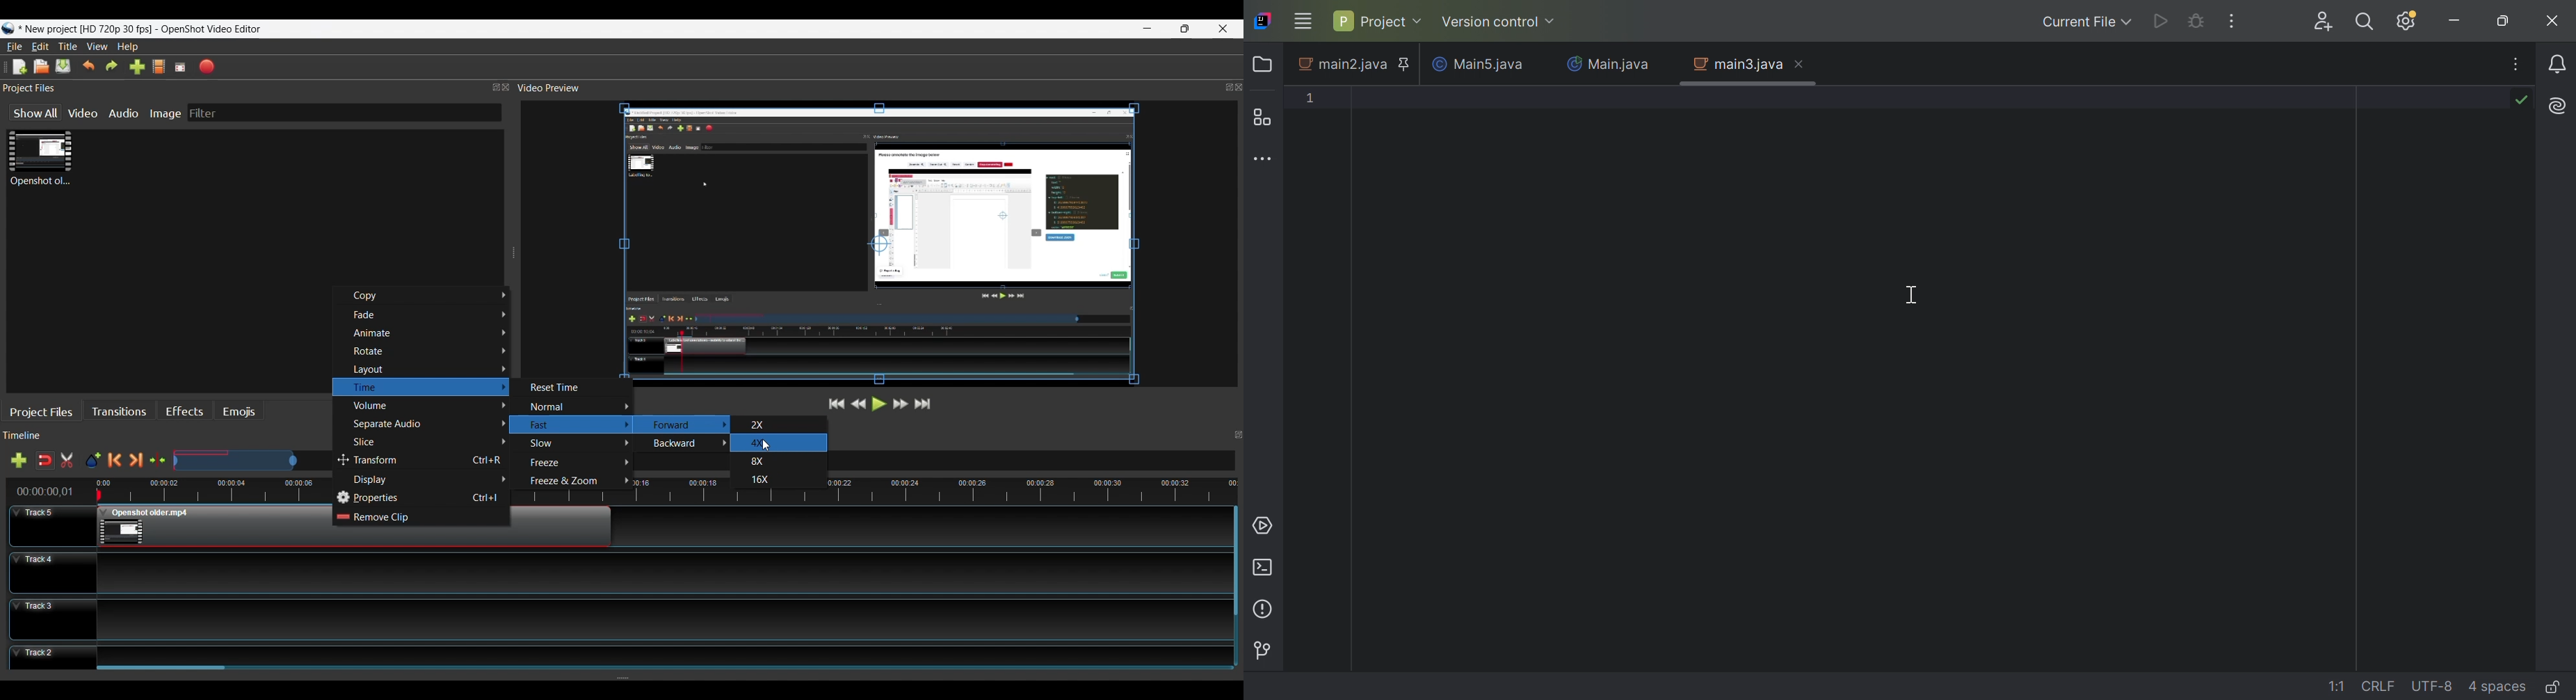  I want to click on Video Preview Panel, so click(879, 88).